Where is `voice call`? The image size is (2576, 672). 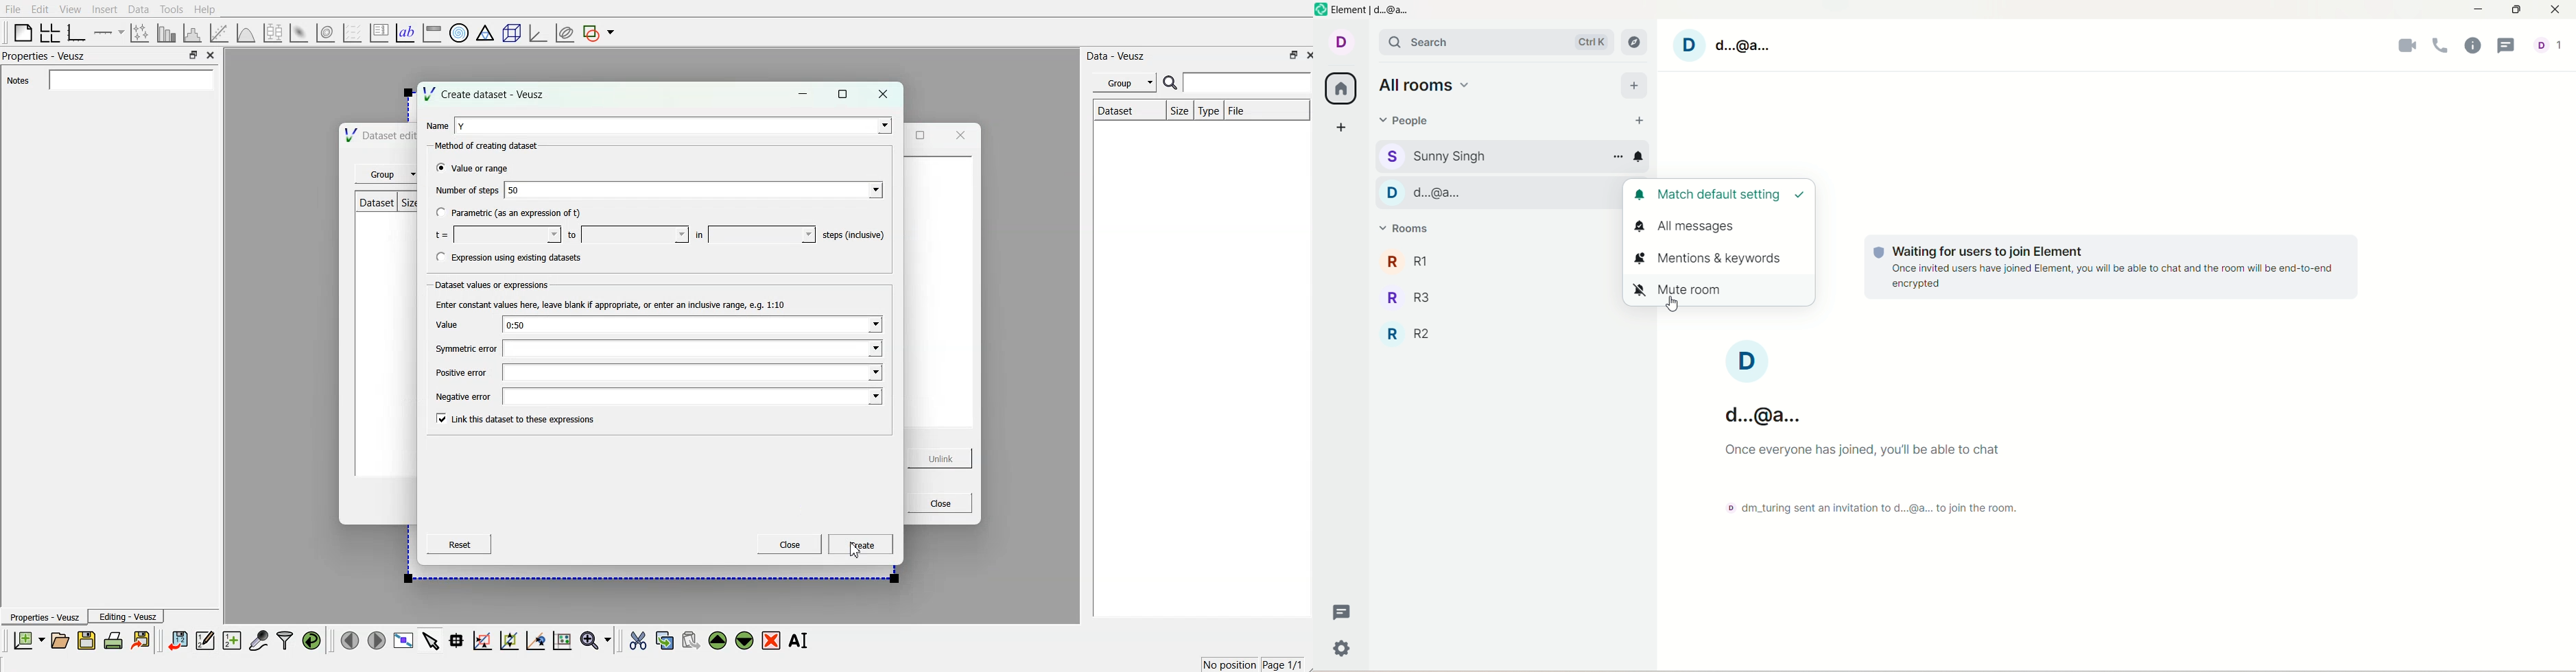 voice call is located at coordinates (2440, 47).